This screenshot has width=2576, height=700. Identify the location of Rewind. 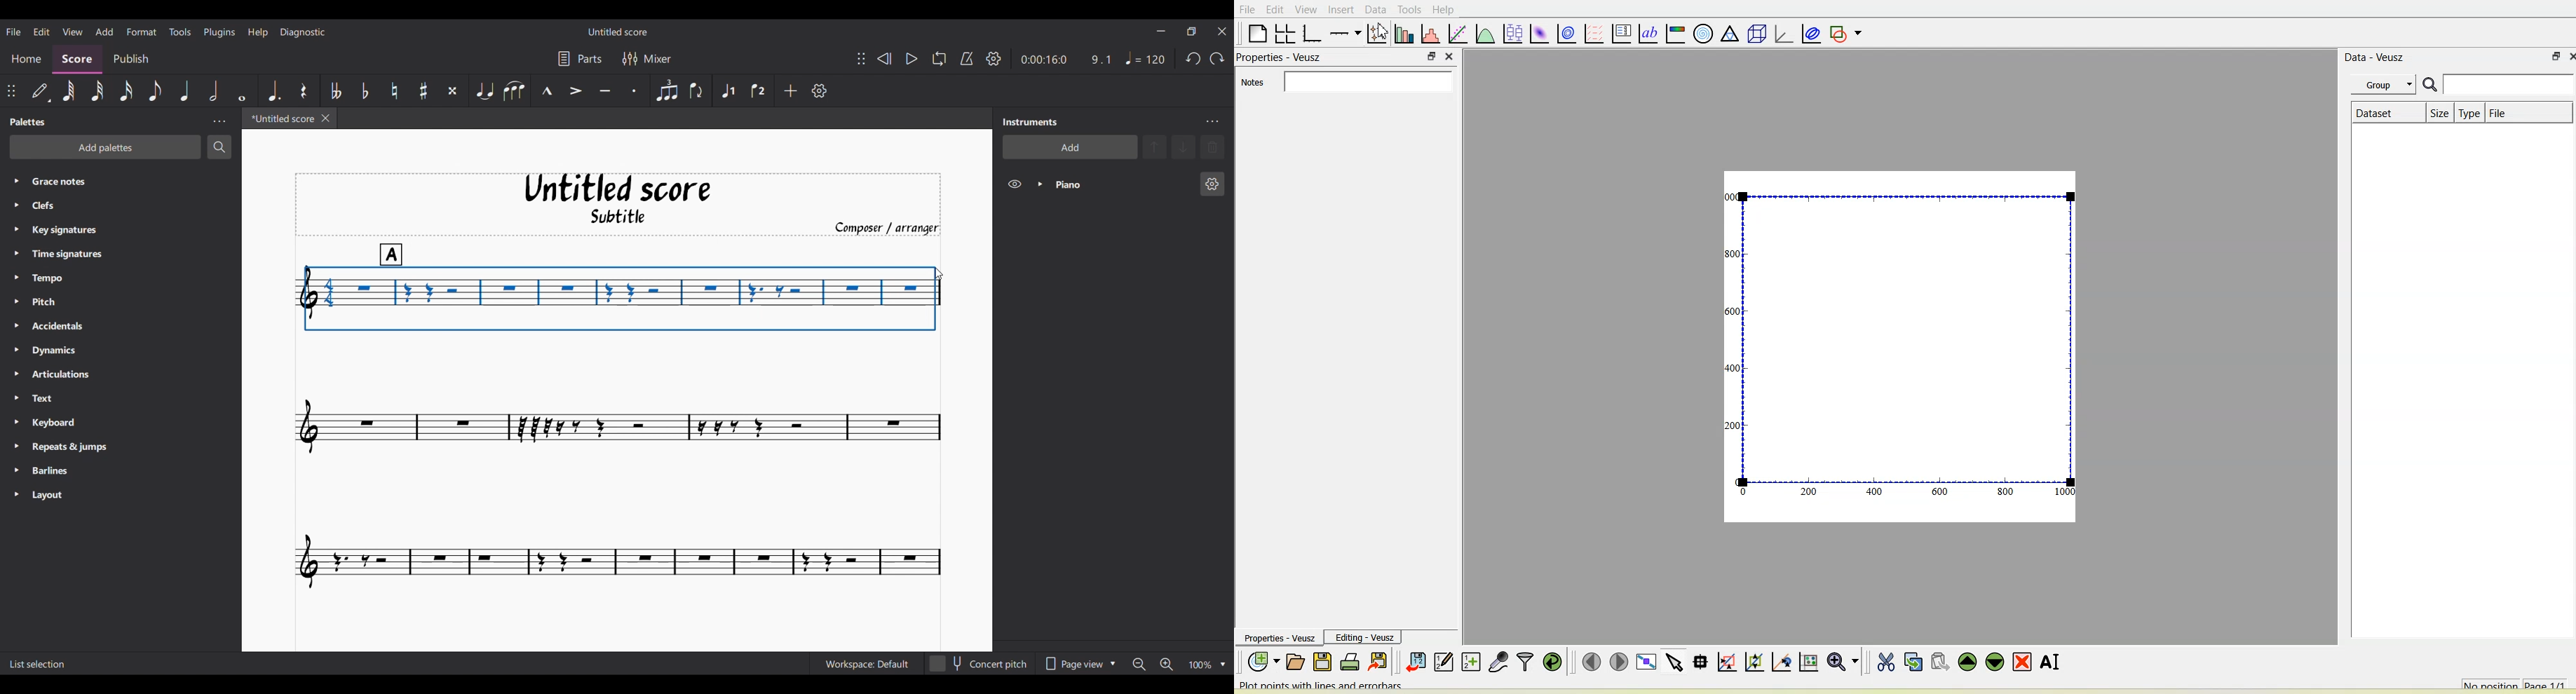
(884, 58).